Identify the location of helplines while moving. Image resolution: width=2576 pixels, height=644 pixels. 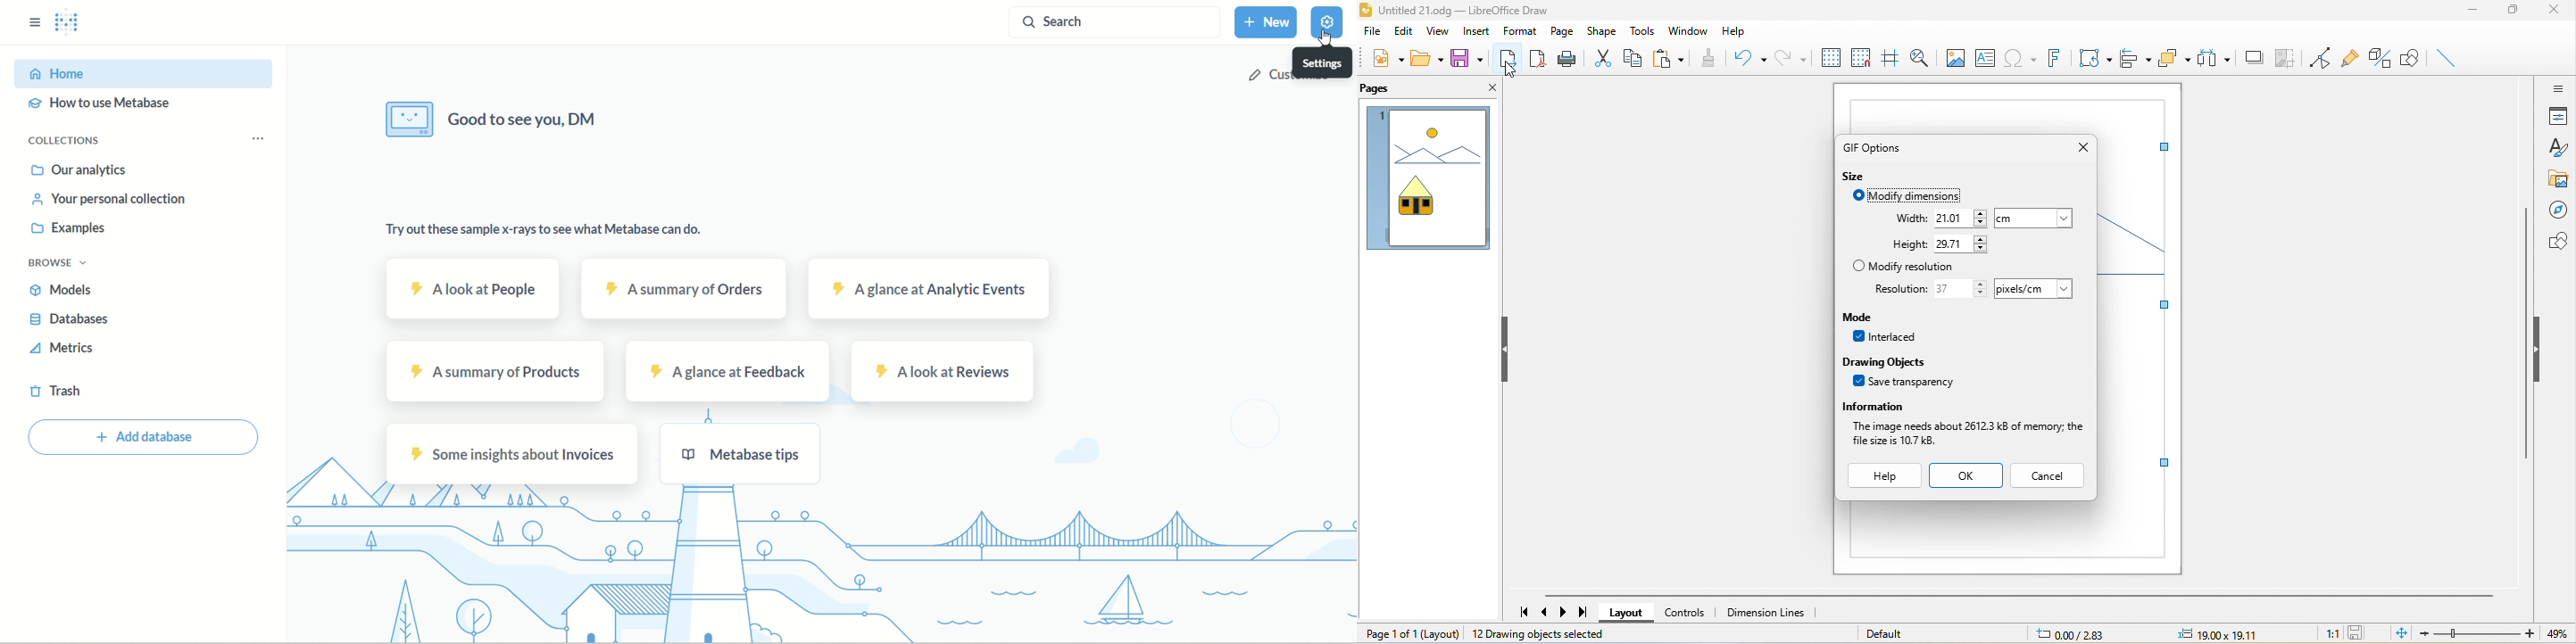
(1891, 56).